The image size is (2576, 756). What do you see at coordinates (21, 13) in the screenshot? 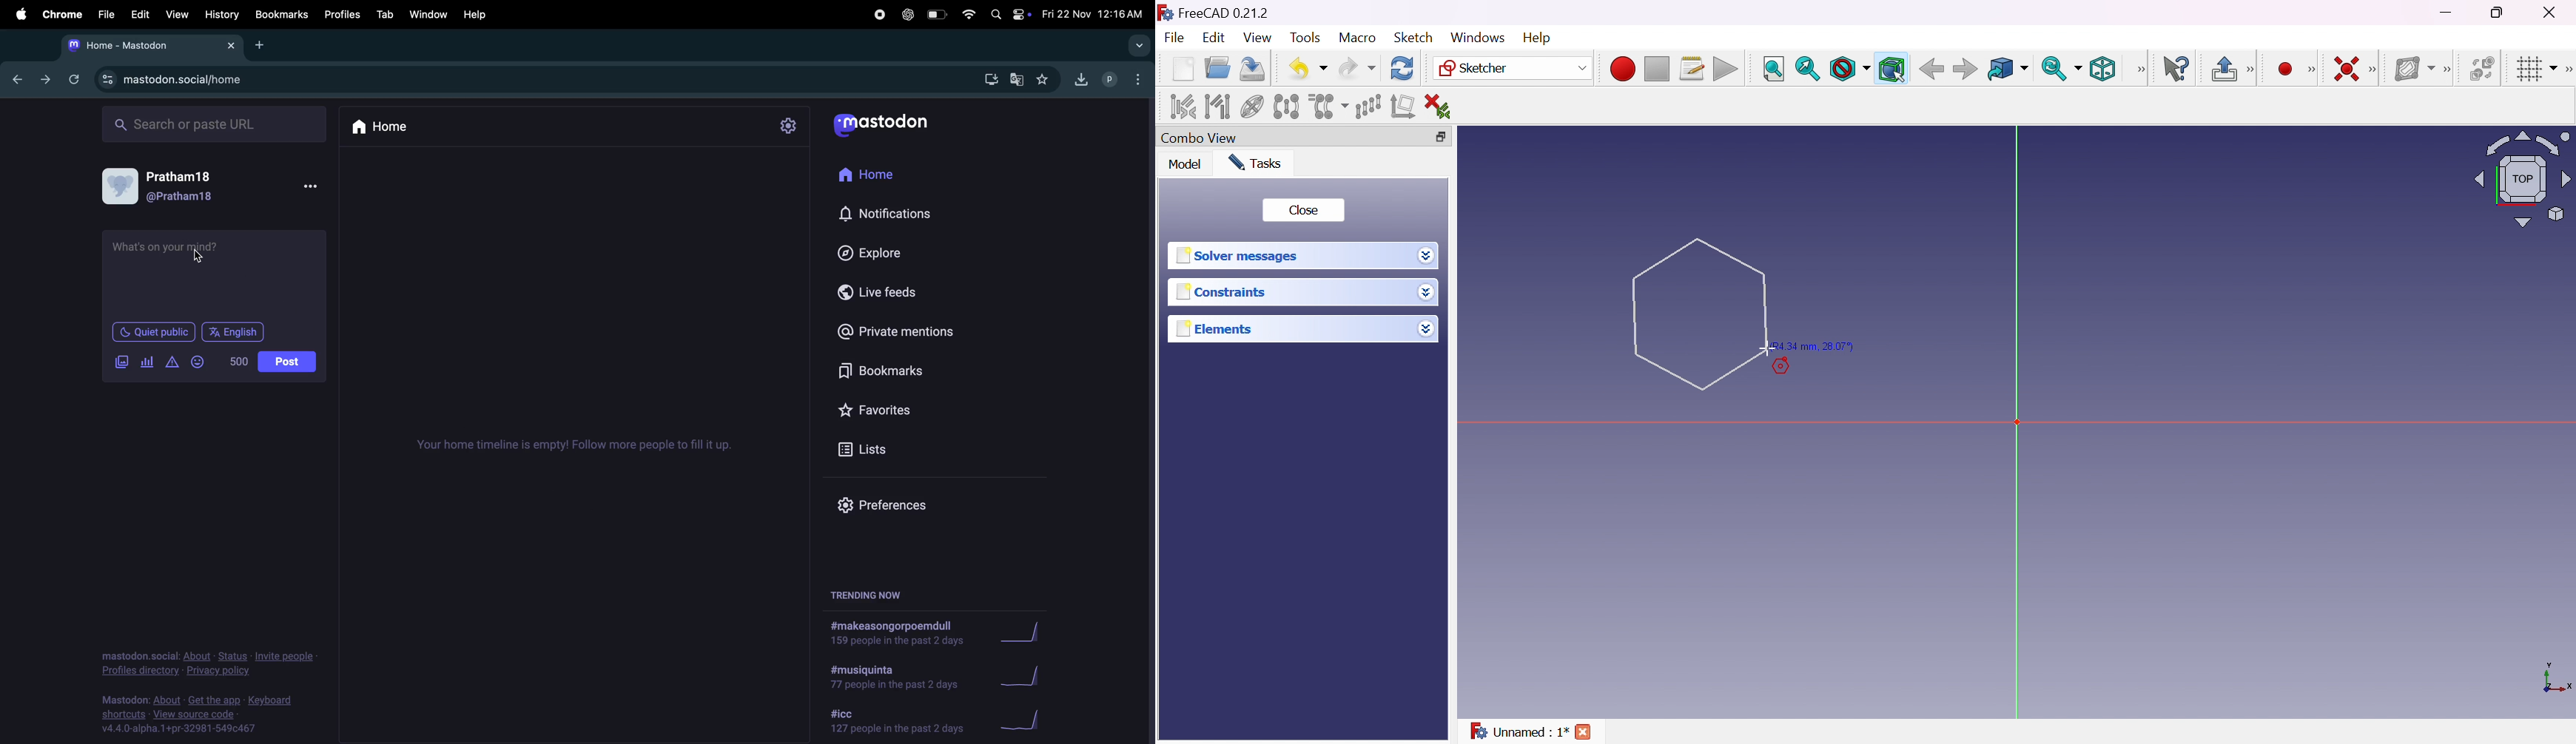
I see `apple menu` at bounding box center [21, 13].